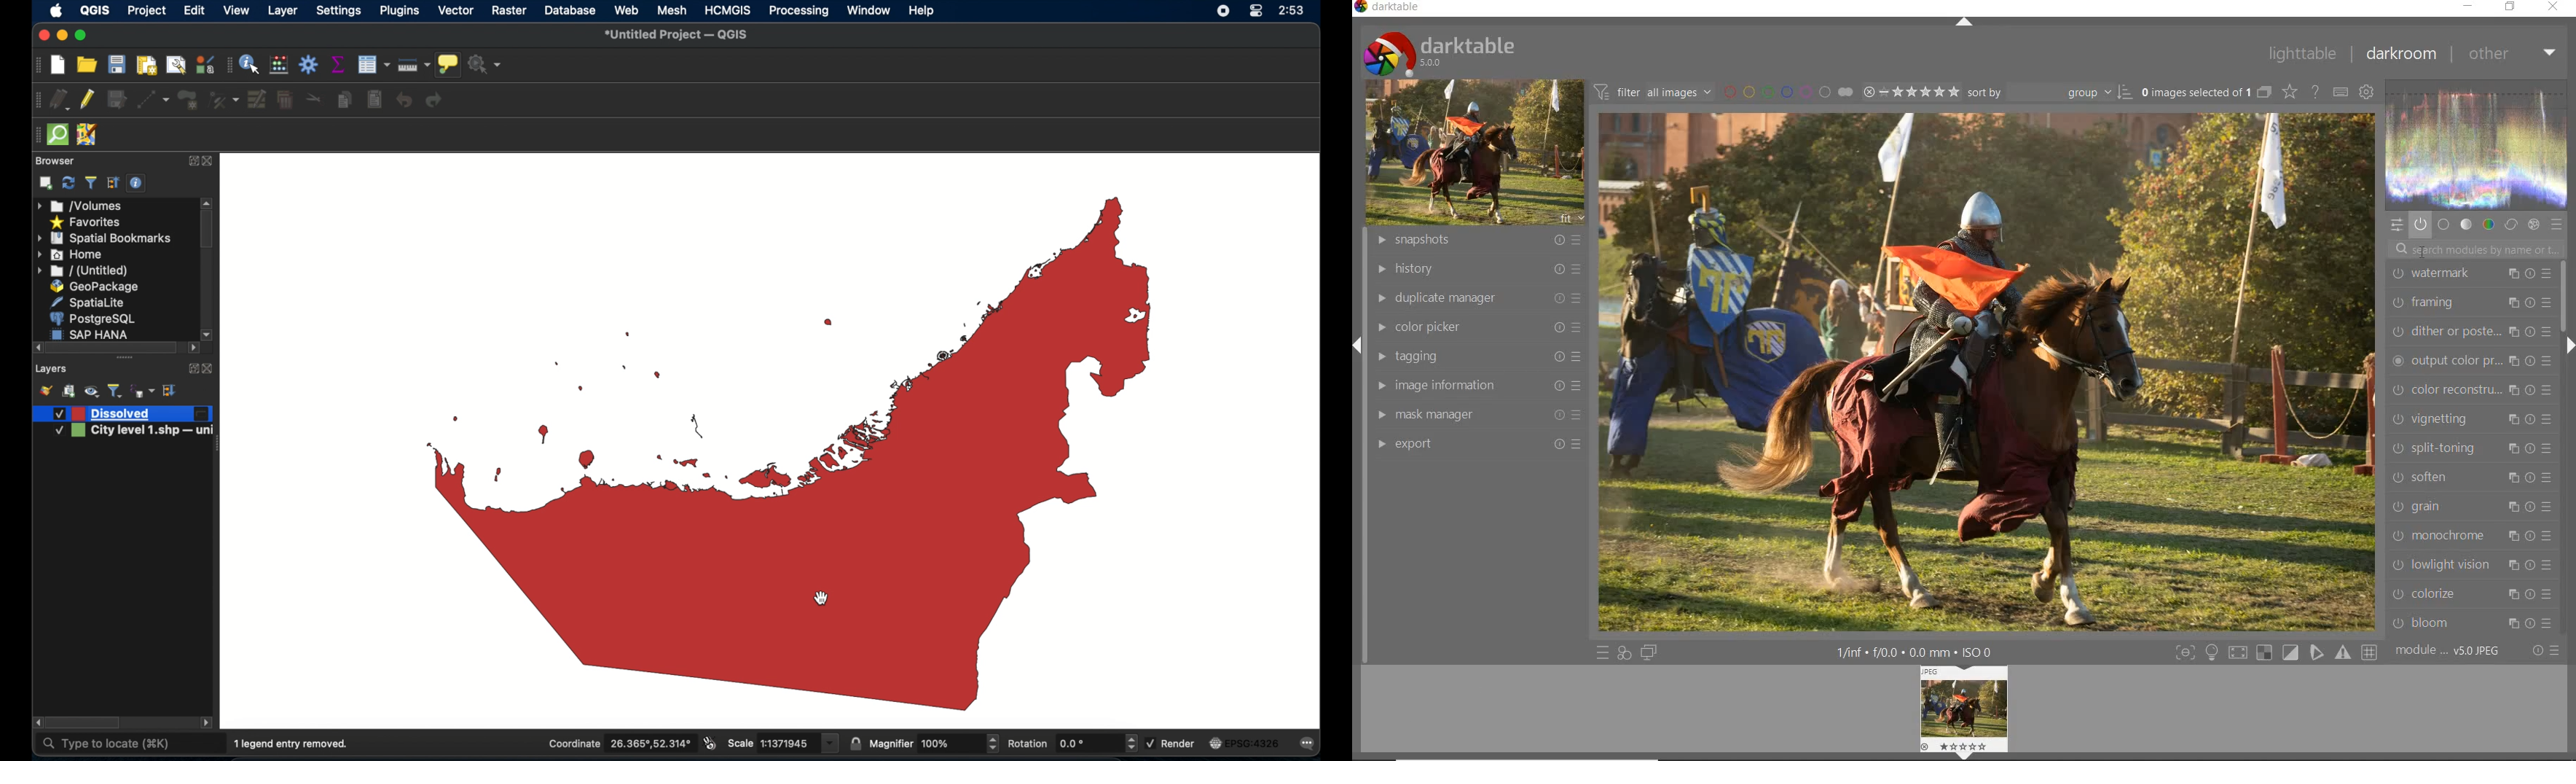  I want to click on identify feature, so click(251, 65).